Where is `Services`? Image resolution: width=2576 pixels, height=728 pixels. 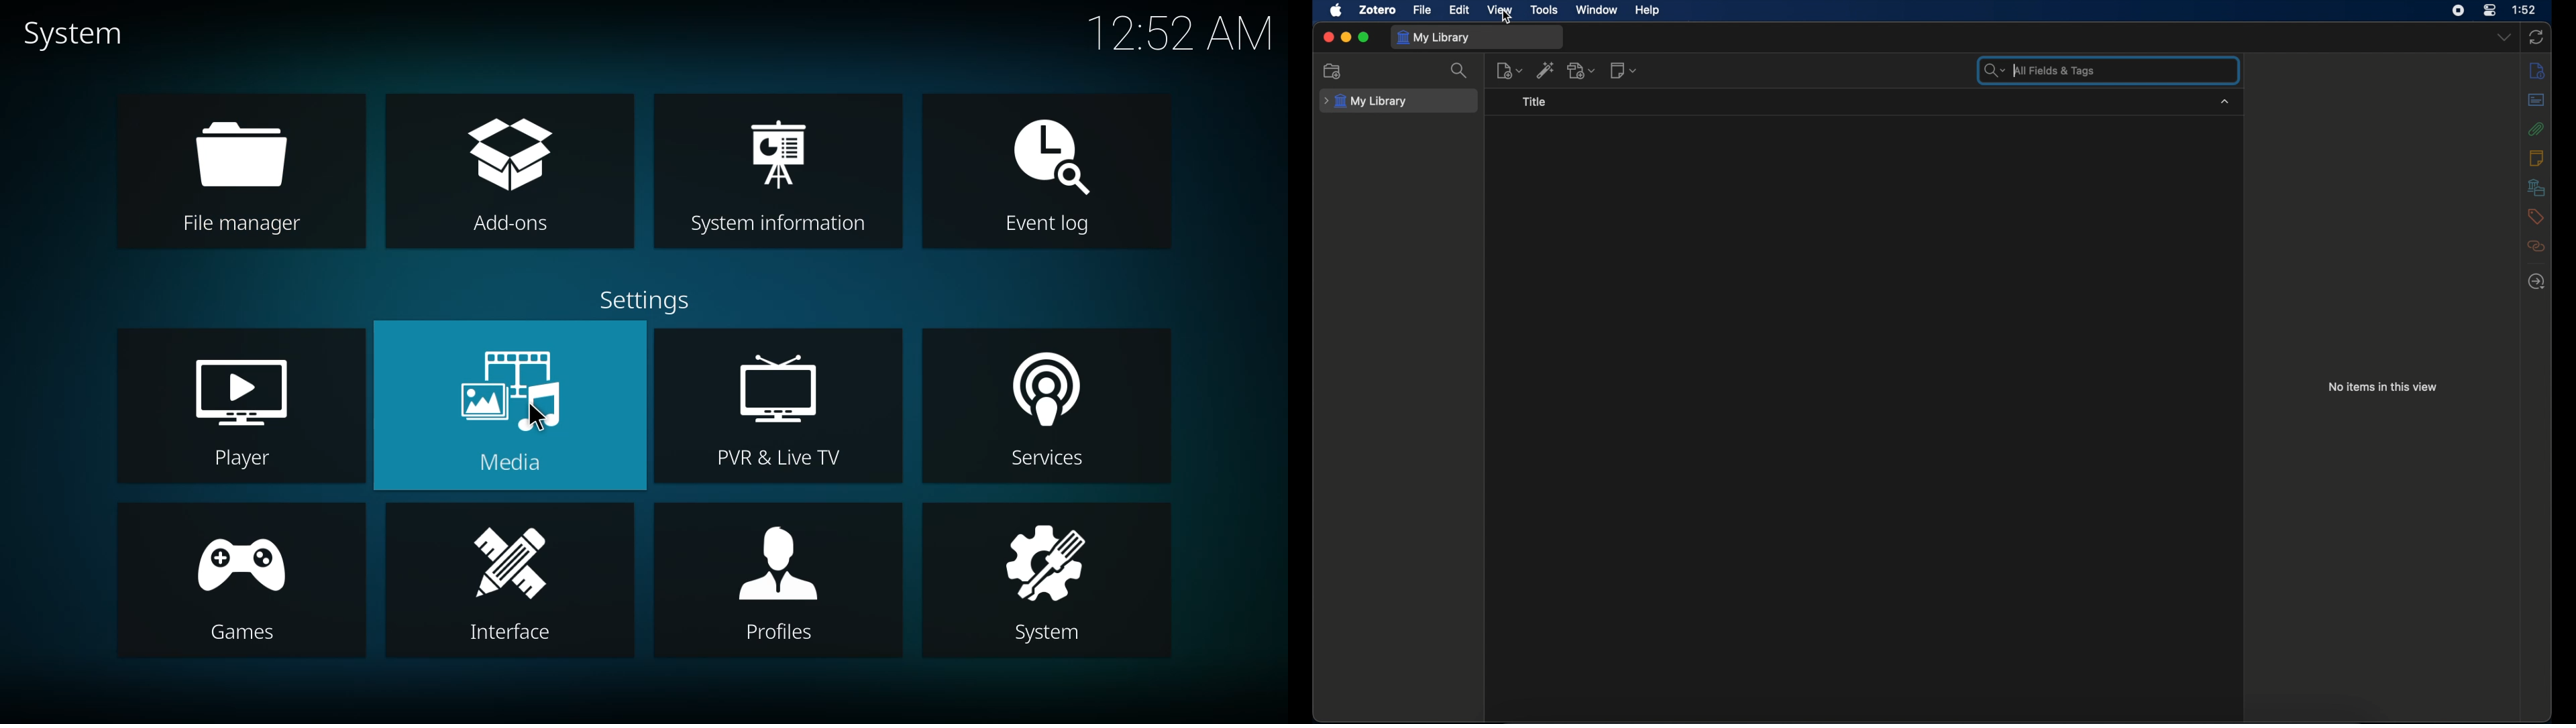
Services is located at coordinates (1041, 461).